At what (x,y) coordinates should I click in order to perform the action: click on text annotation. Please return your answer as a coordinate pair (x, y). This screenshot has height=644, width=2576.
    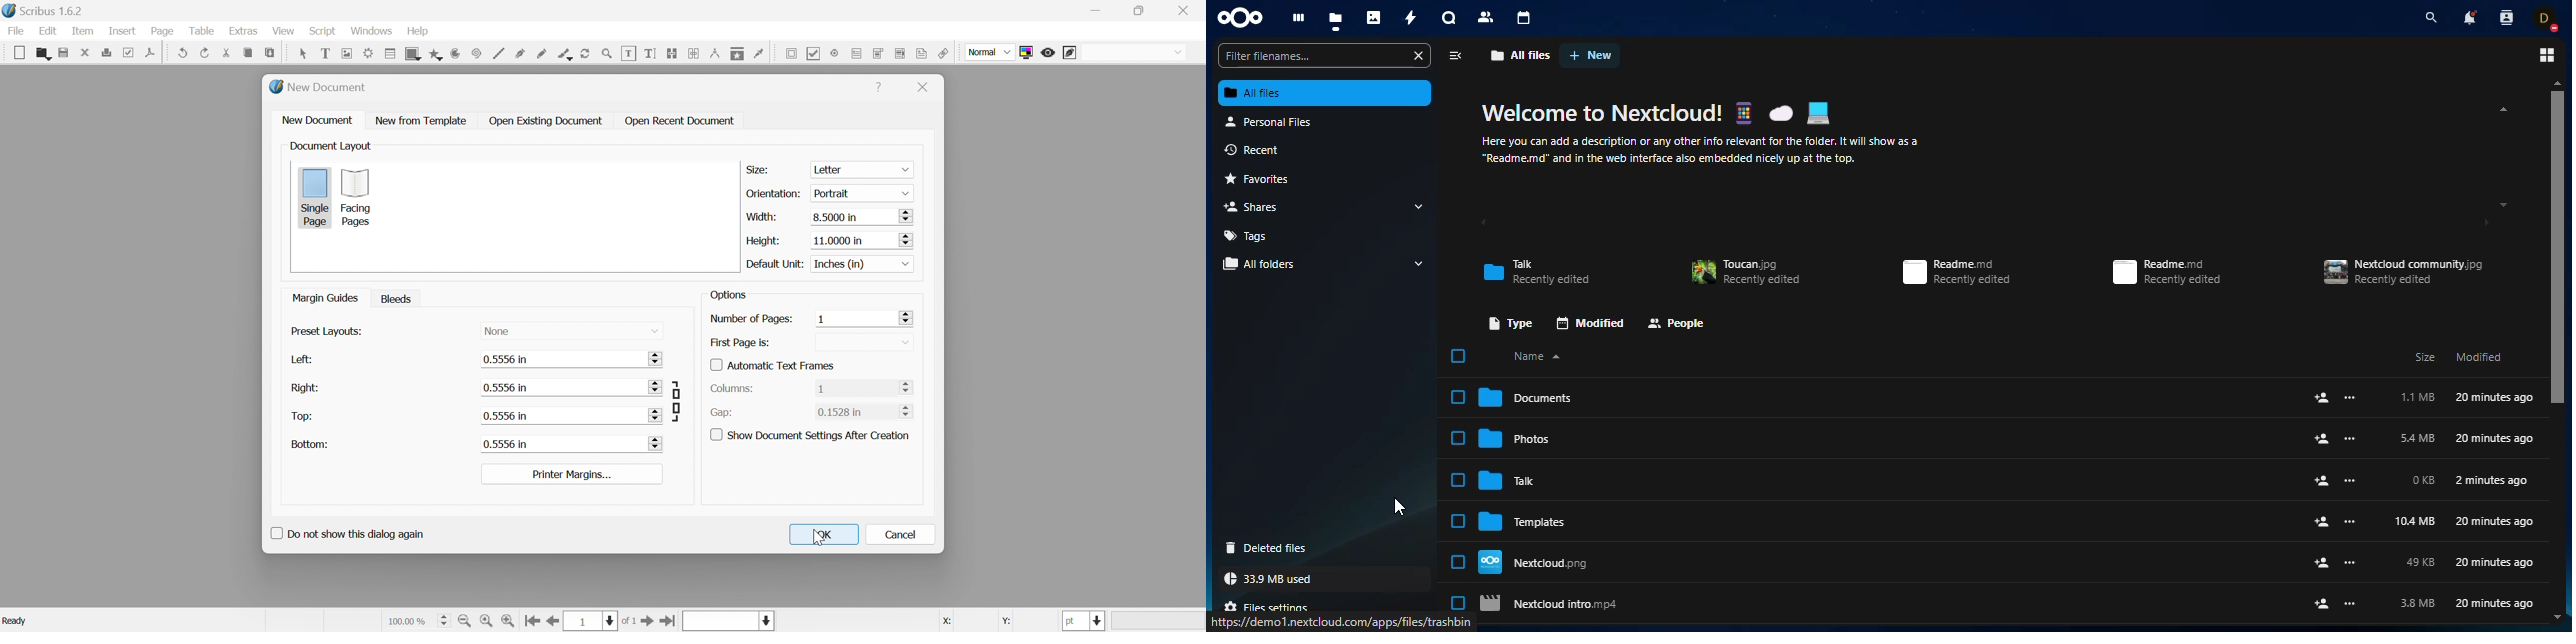
    Looking at the image, I should click on (923, 53).